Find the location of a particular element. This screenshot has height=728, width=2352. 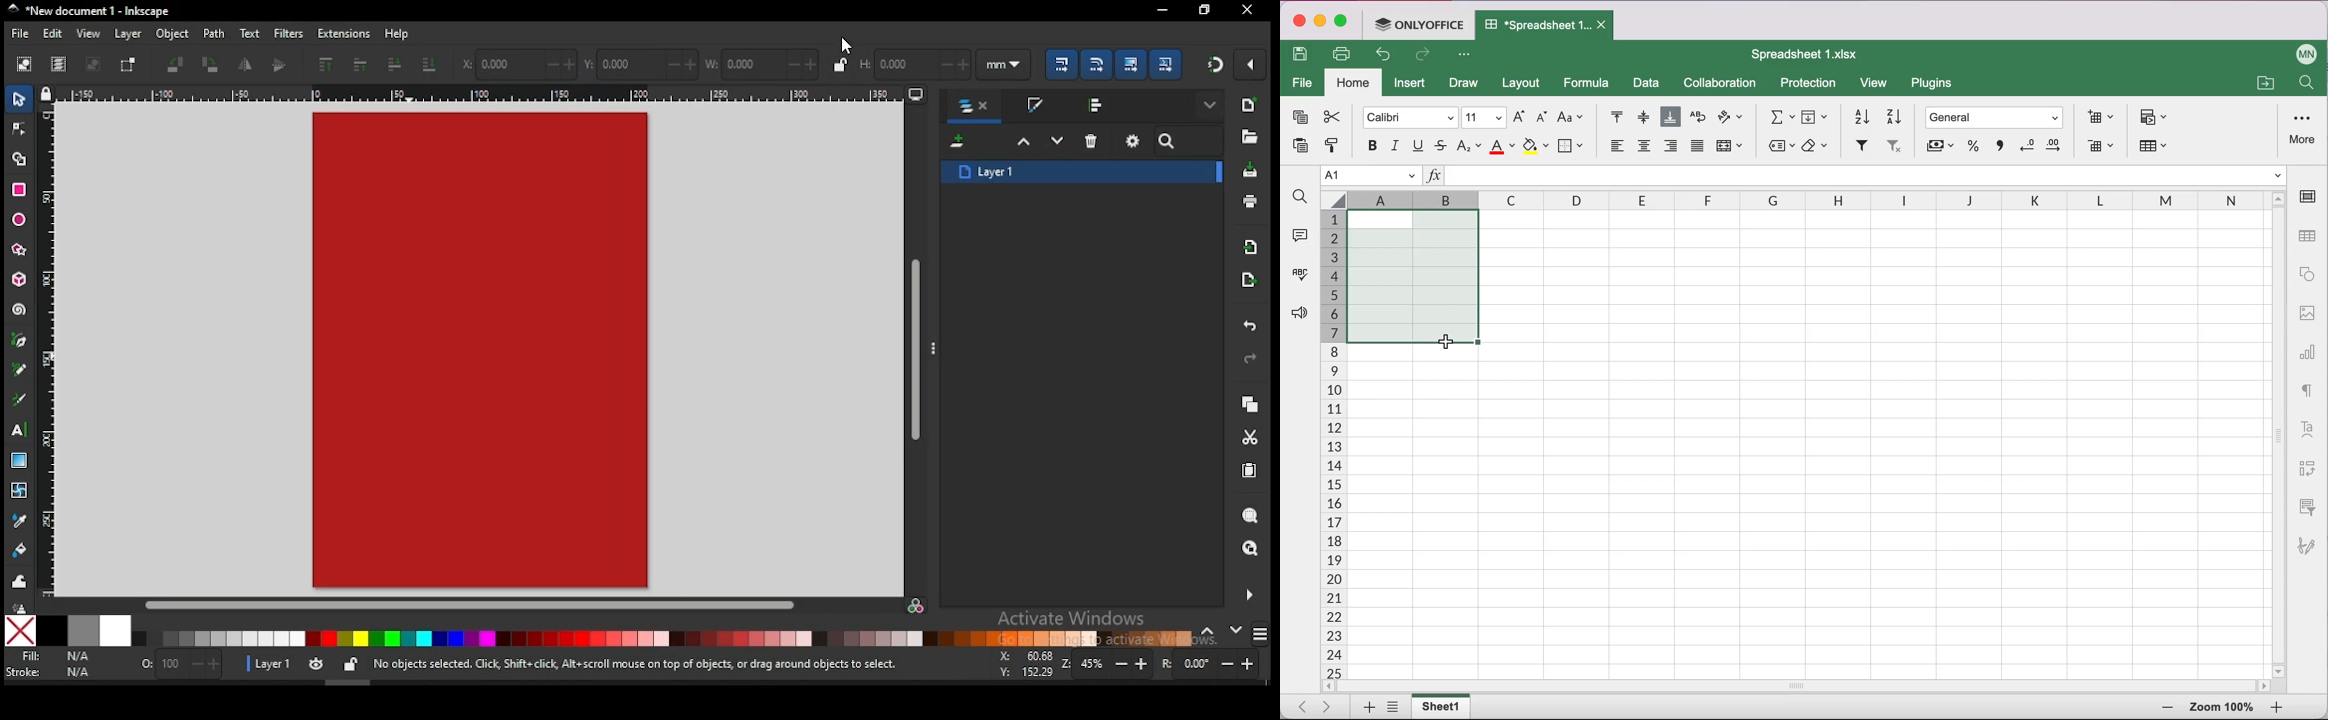

striketrough is located at coordinates (1441, 146).